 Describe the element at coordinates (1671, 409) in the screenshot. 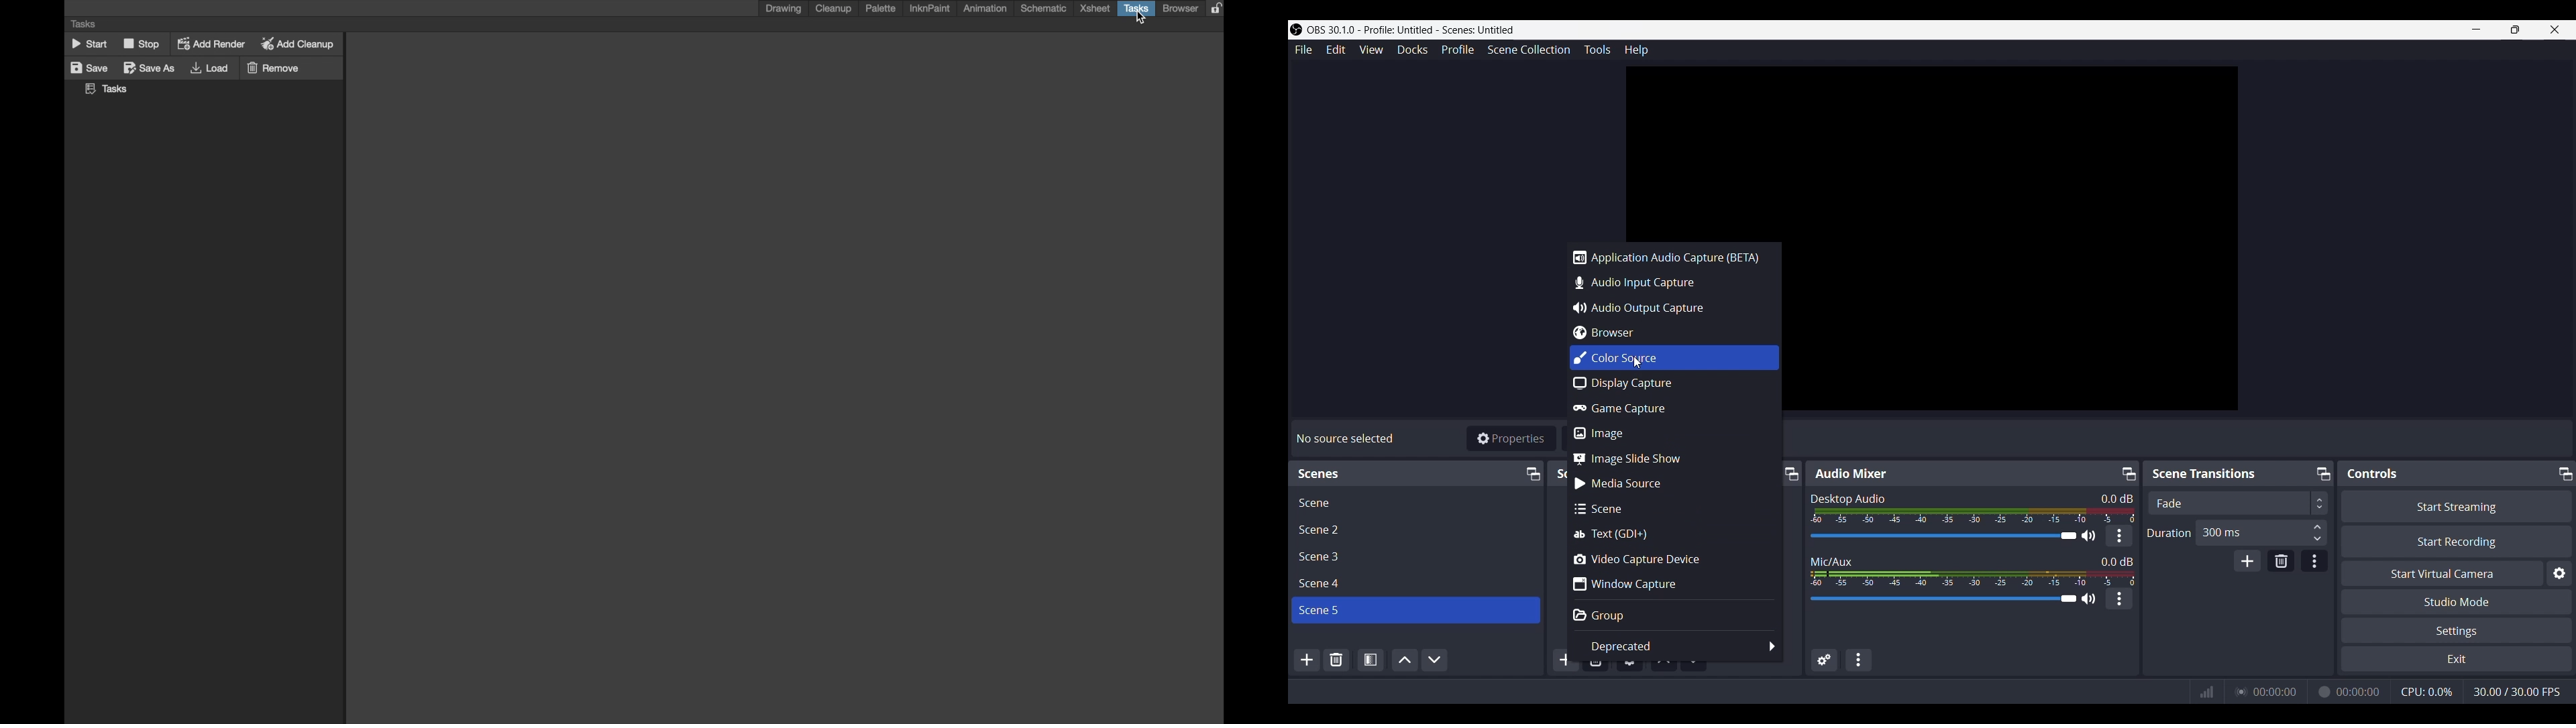

I see `Game capture` at that location.